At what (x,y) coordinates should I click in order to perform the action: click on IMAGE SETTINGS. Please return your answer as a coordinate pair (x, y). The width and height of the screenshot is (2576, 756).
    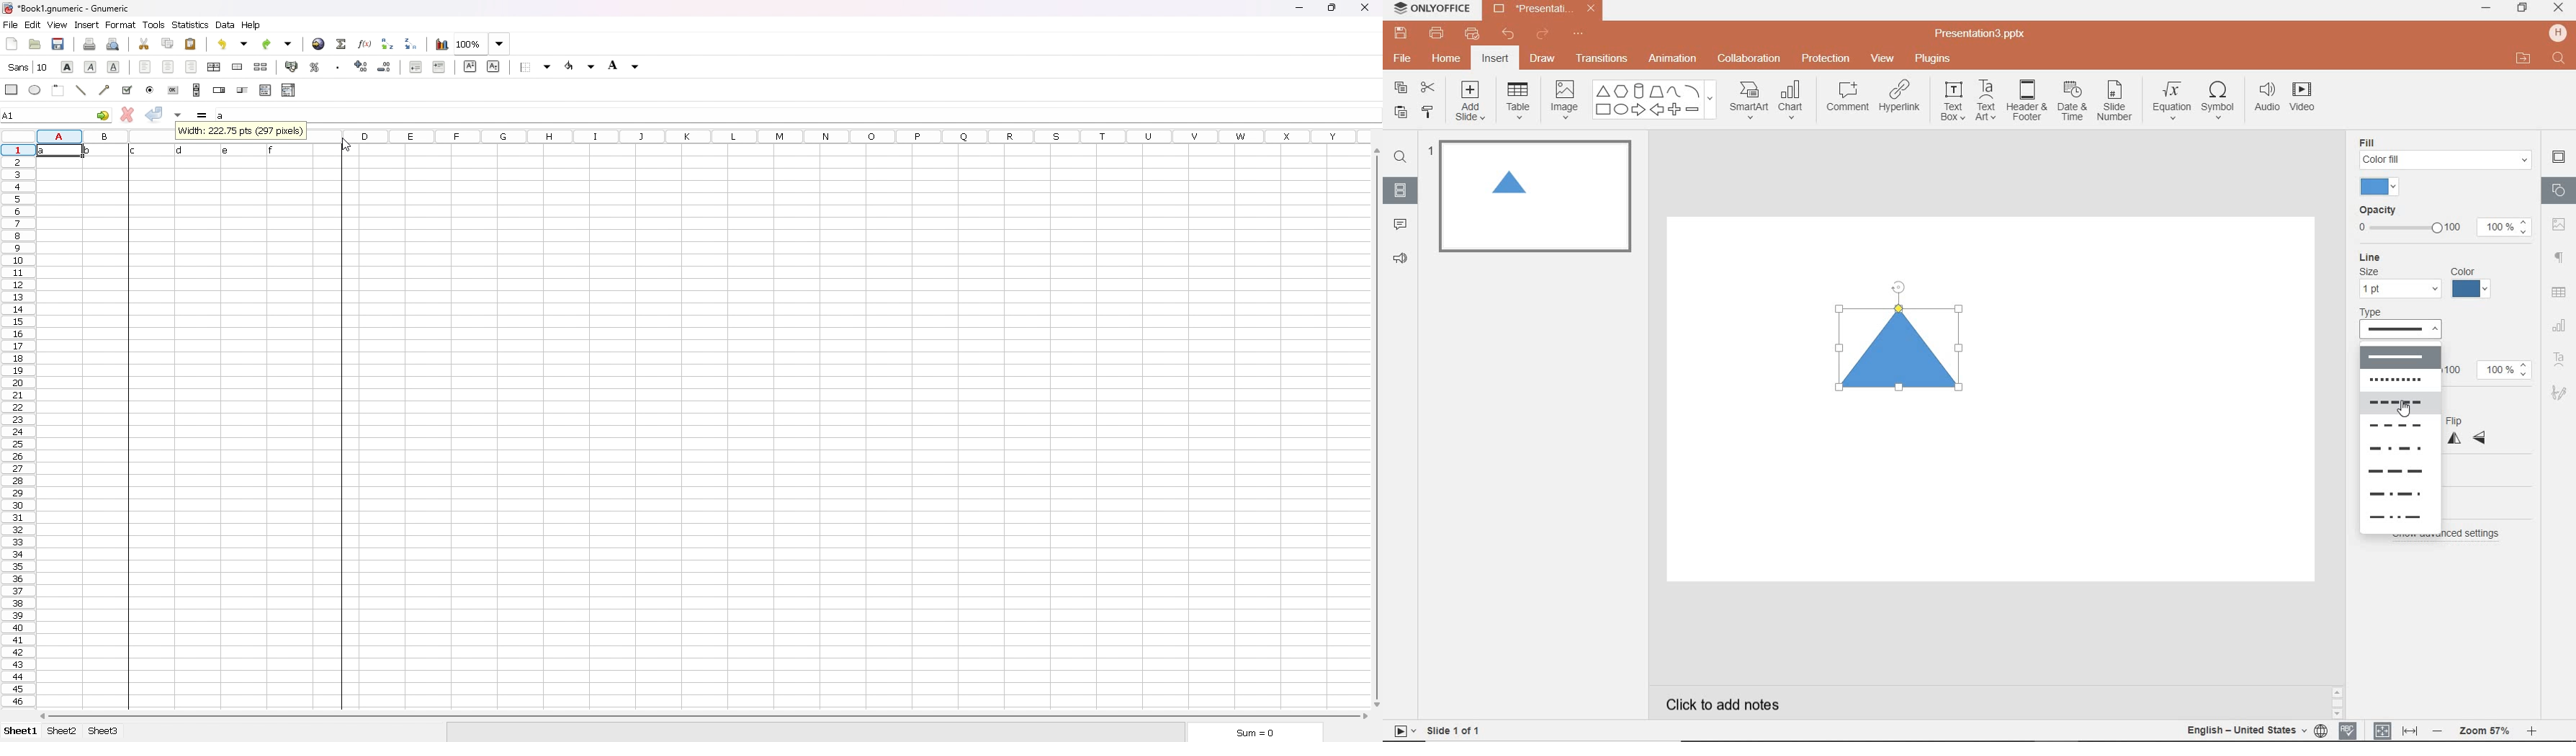
    Looking at the image, I should click on (2559, 224).